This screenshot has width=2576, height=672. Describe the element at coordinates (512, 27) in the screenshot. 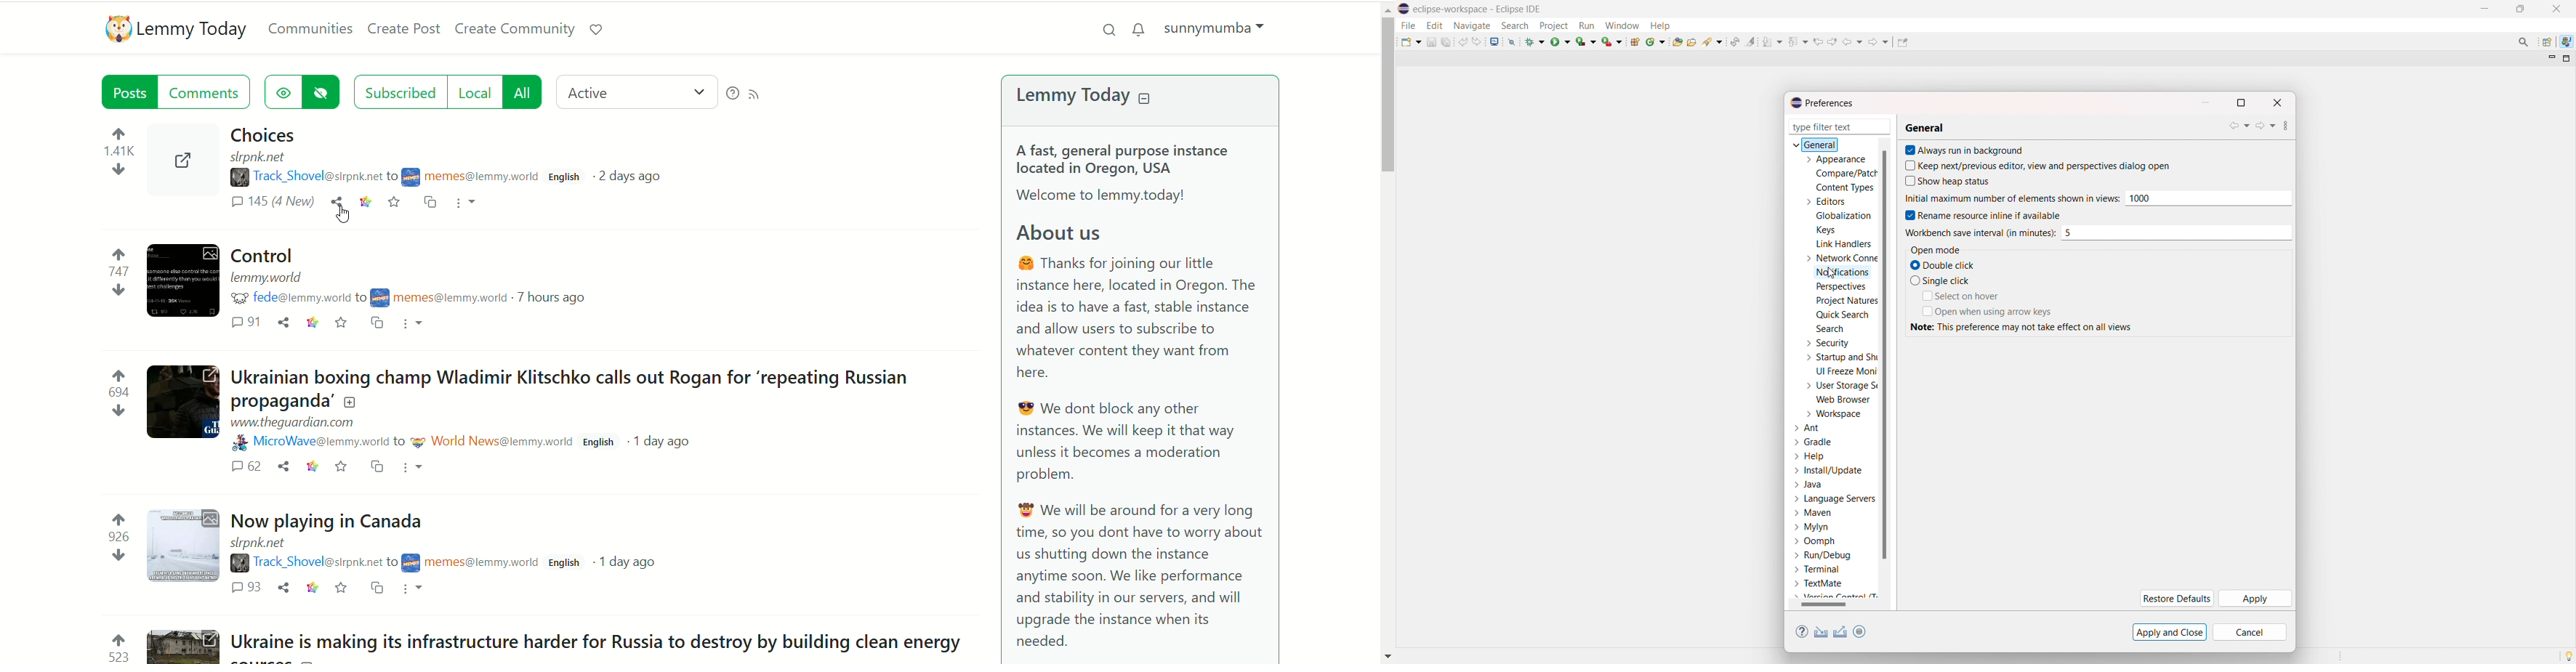

I see `create community` at that location.